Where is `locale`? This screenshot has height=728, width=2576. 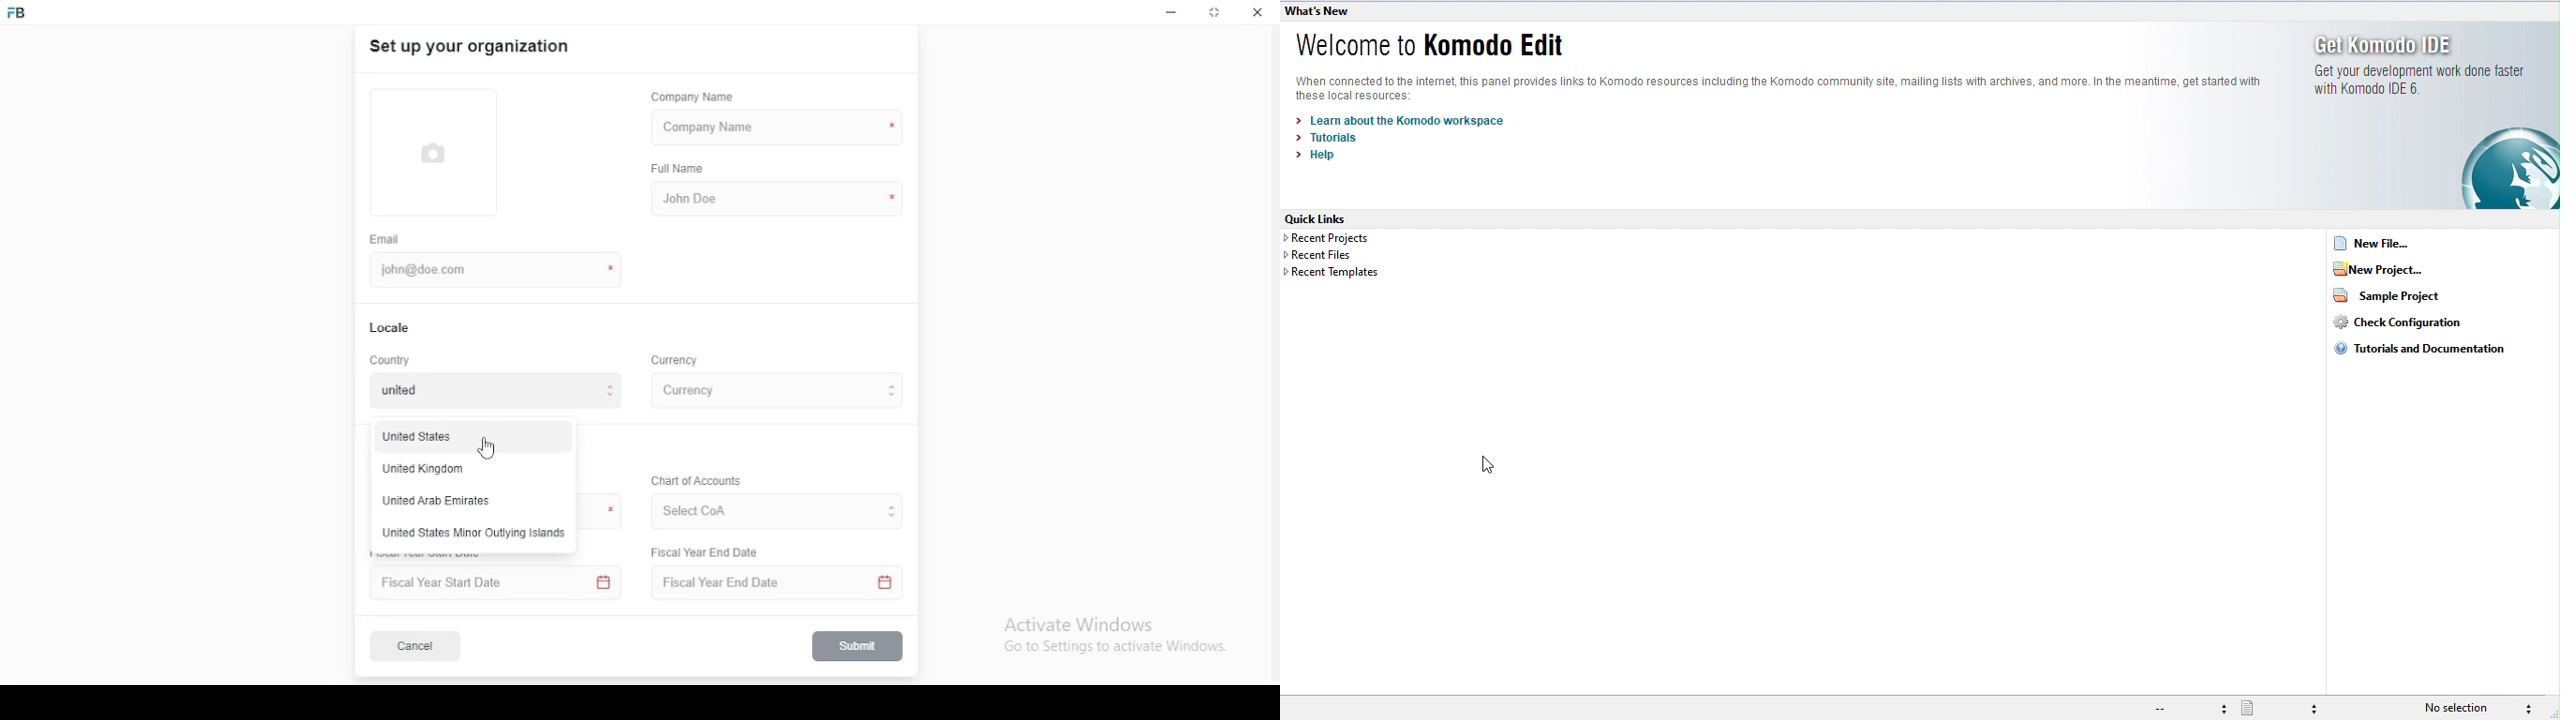
locale is located at coordinates (391, 328).